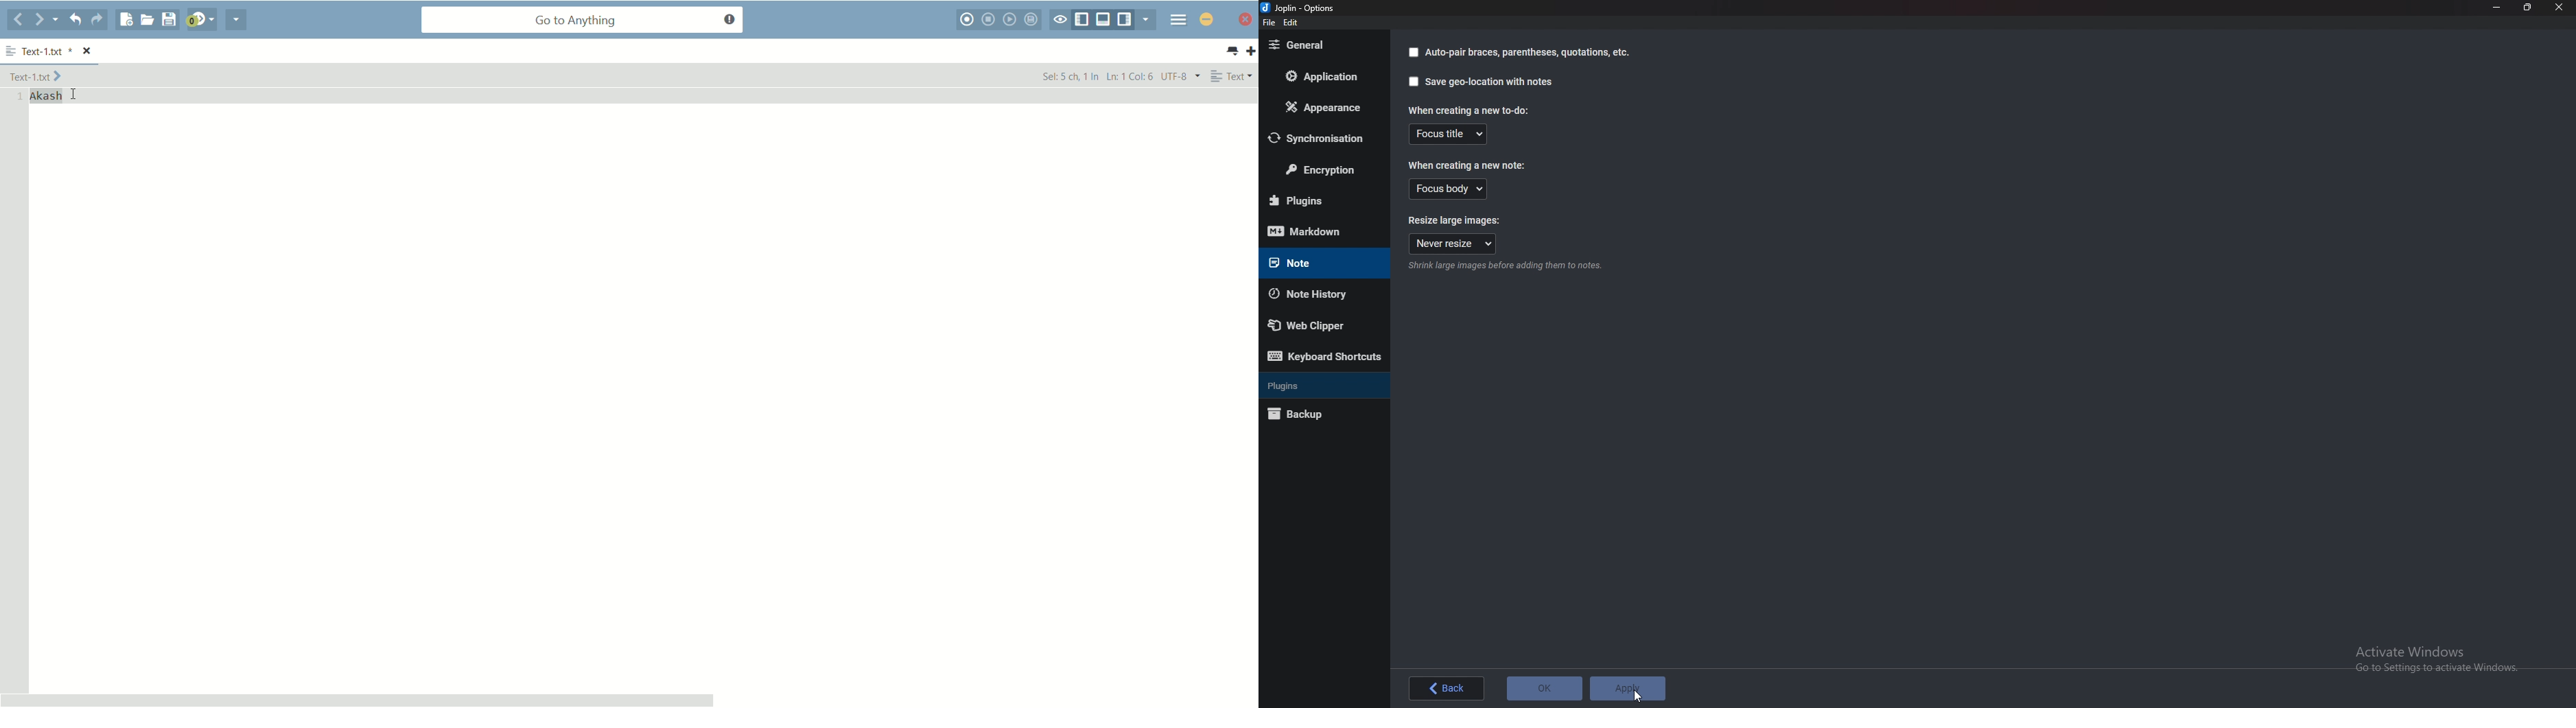 The image size is (2576, 728). I want to click on Plugins, so click(1322, 385).